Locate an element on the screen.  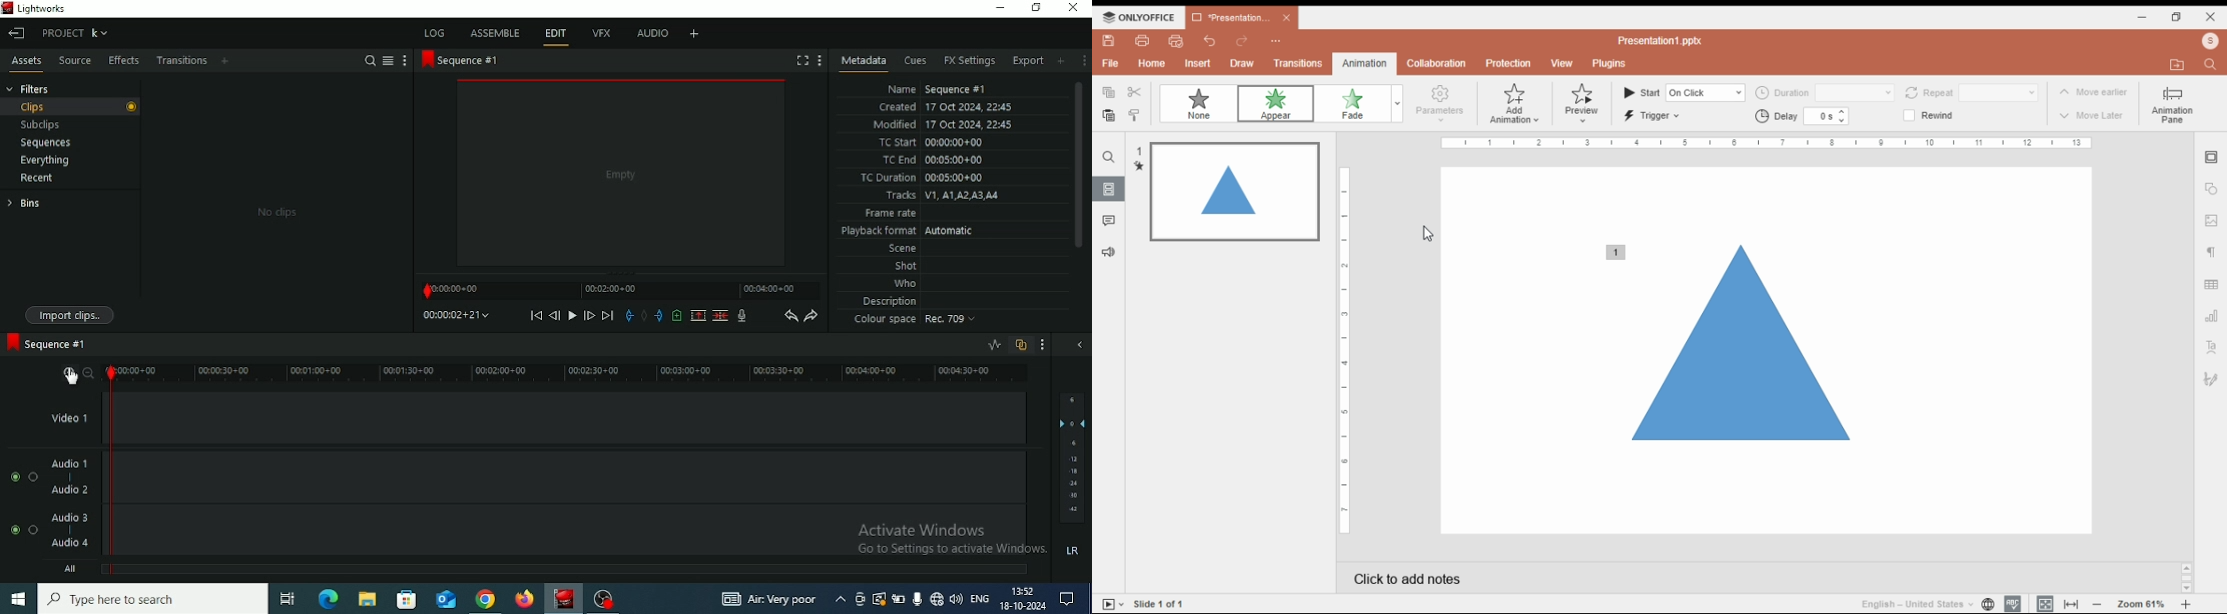
restore is located at coordinates (2178, 17).